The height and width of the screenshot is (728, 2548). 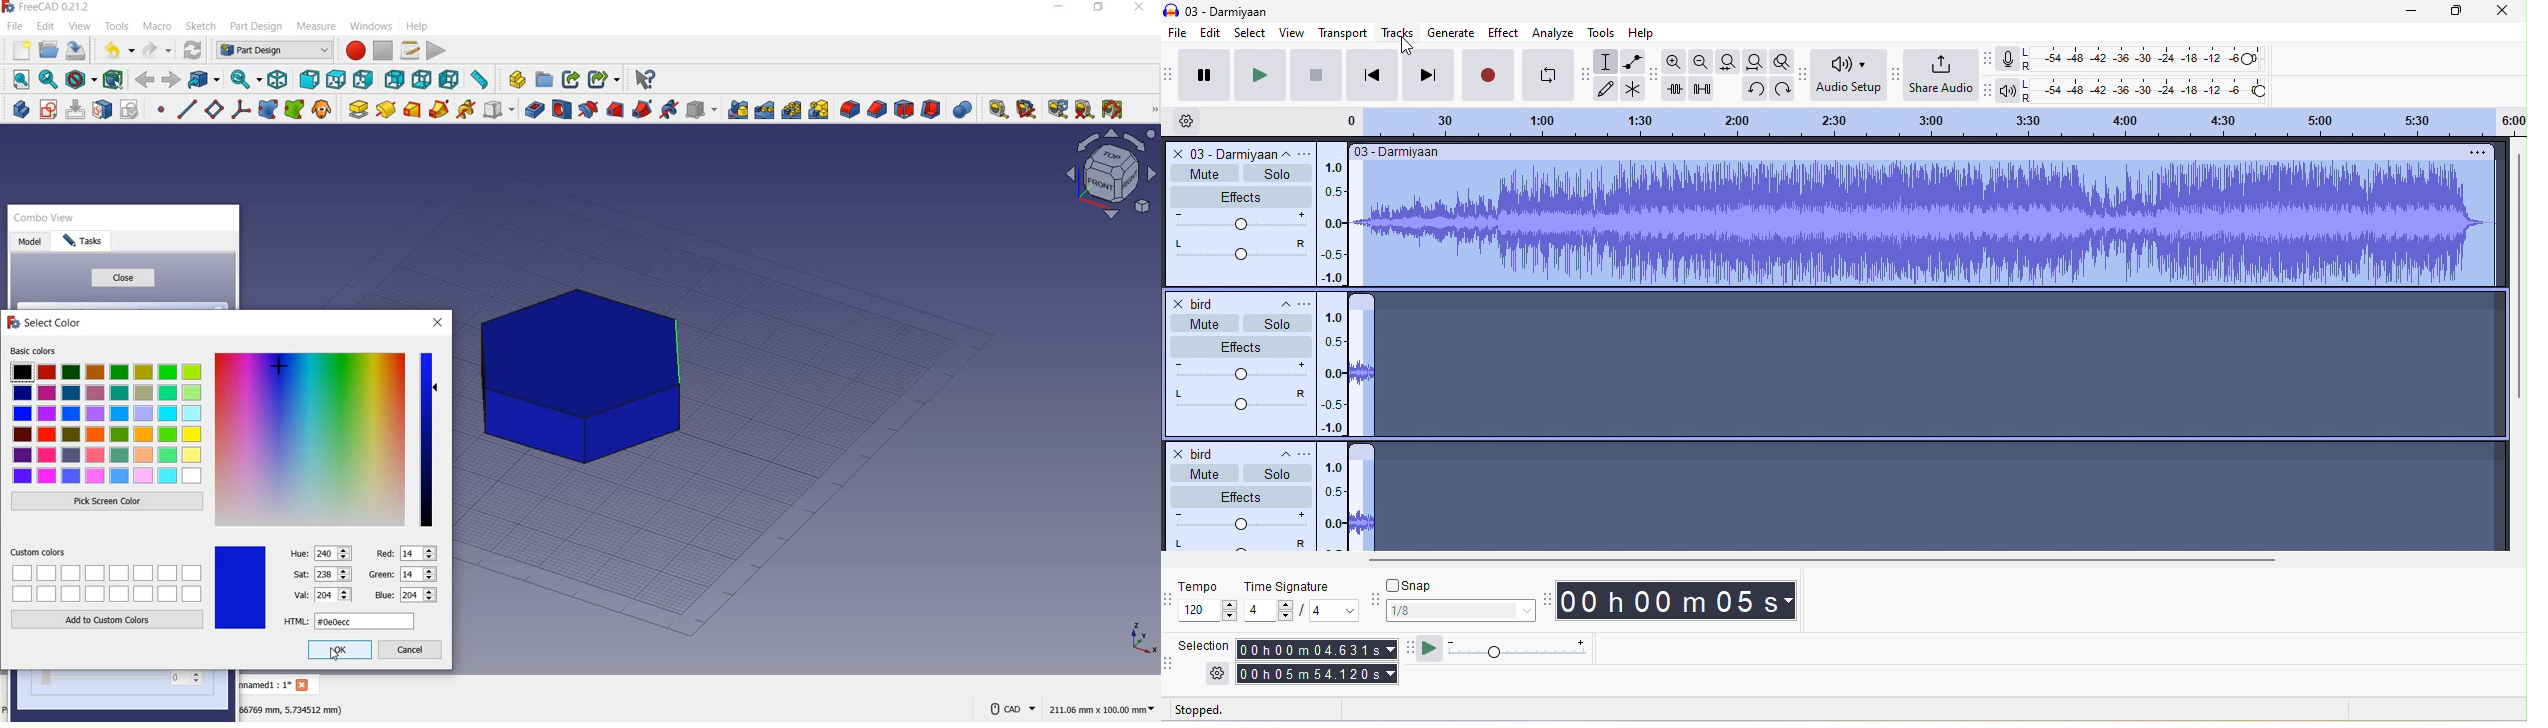 I want to click on sketch, so click(x=200, y=26).